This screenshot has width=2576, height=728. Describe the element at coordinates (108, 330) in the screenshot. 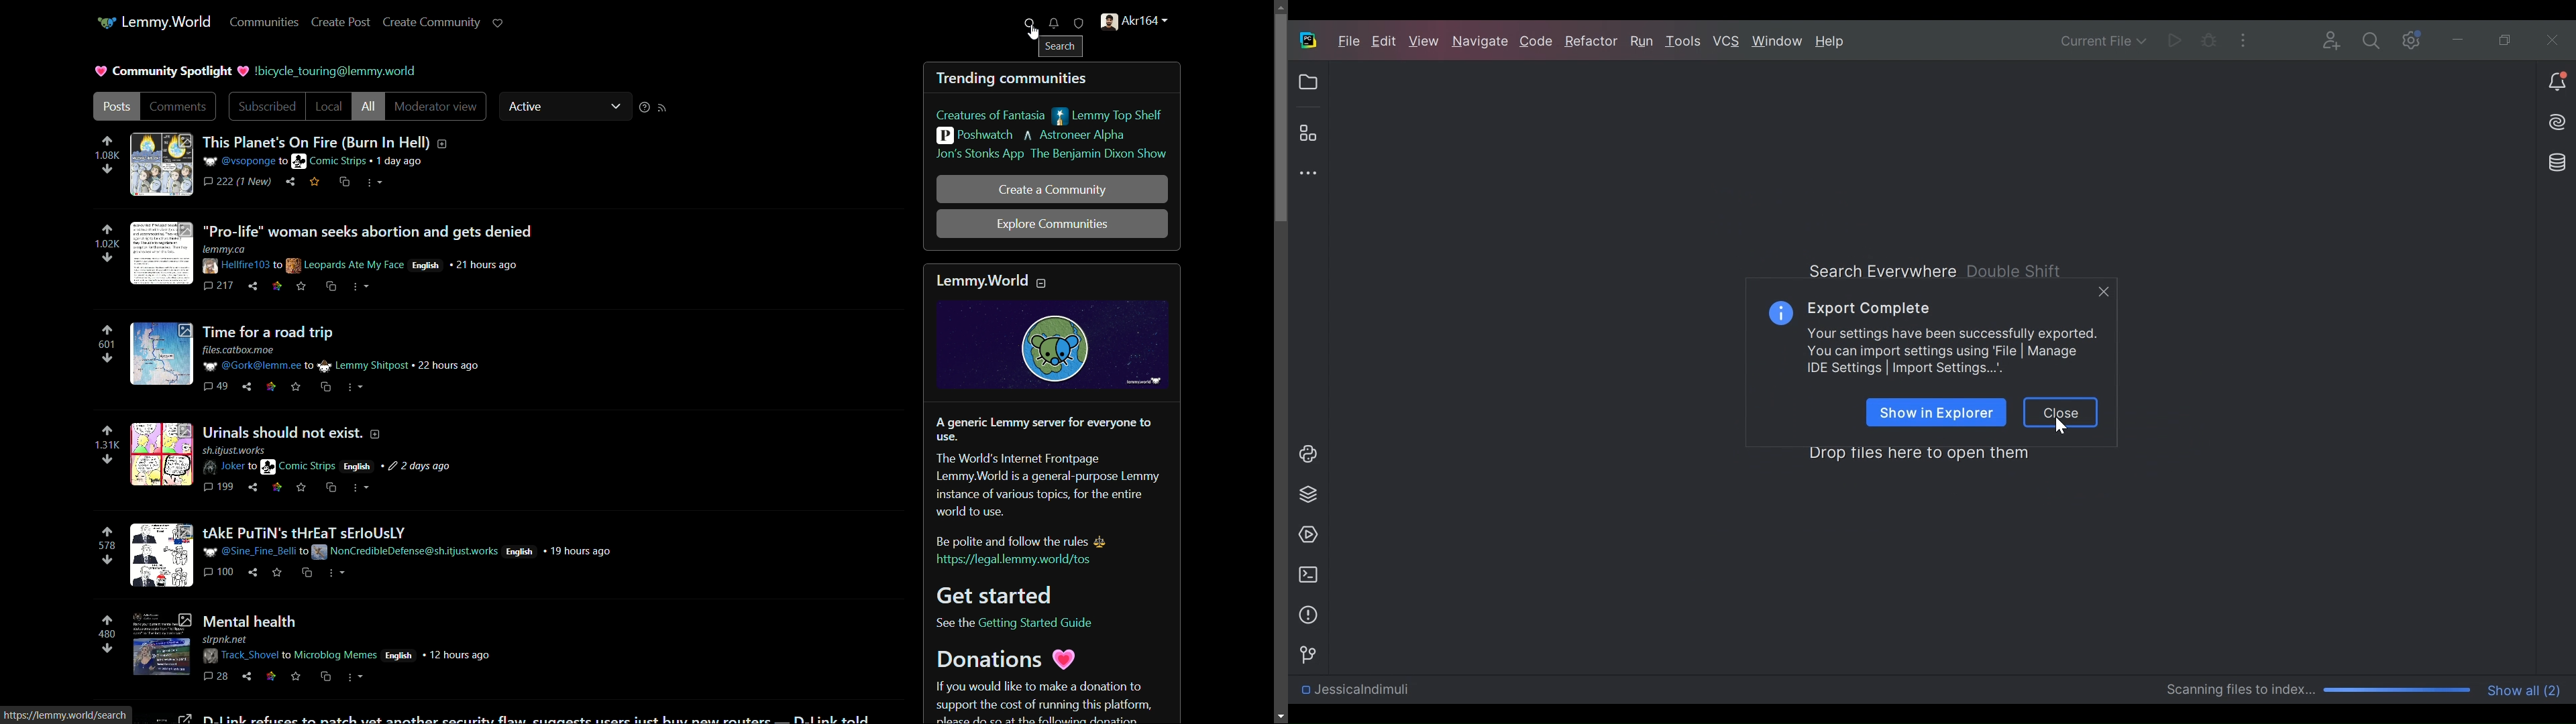

I see `upvote` at that location.